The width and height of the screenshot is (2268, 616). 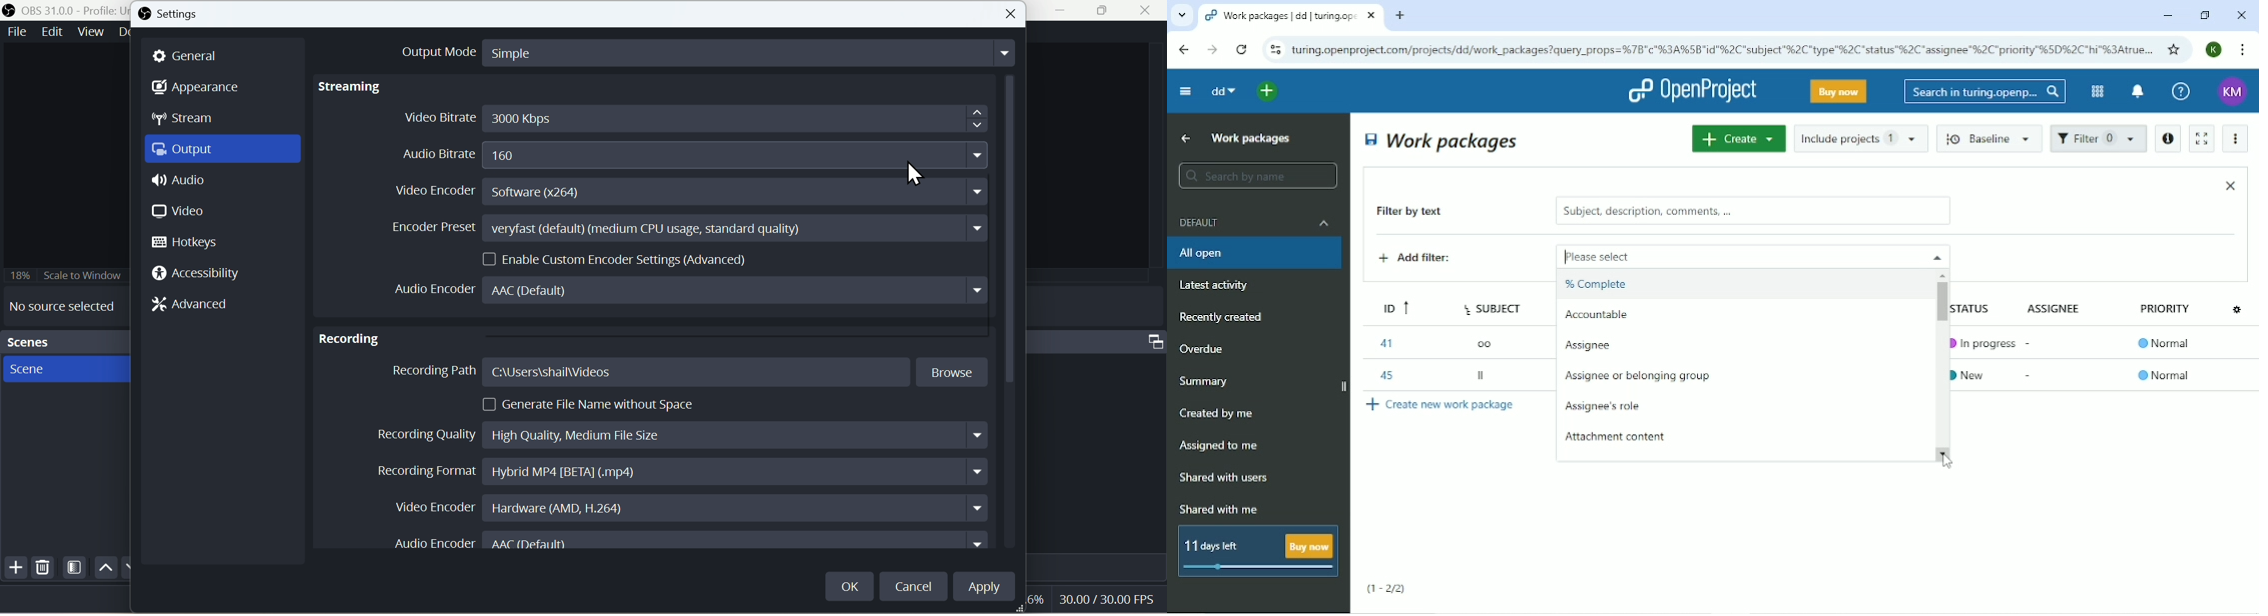 I want to click on Audio Bitrate, so click(x=686, y=152).